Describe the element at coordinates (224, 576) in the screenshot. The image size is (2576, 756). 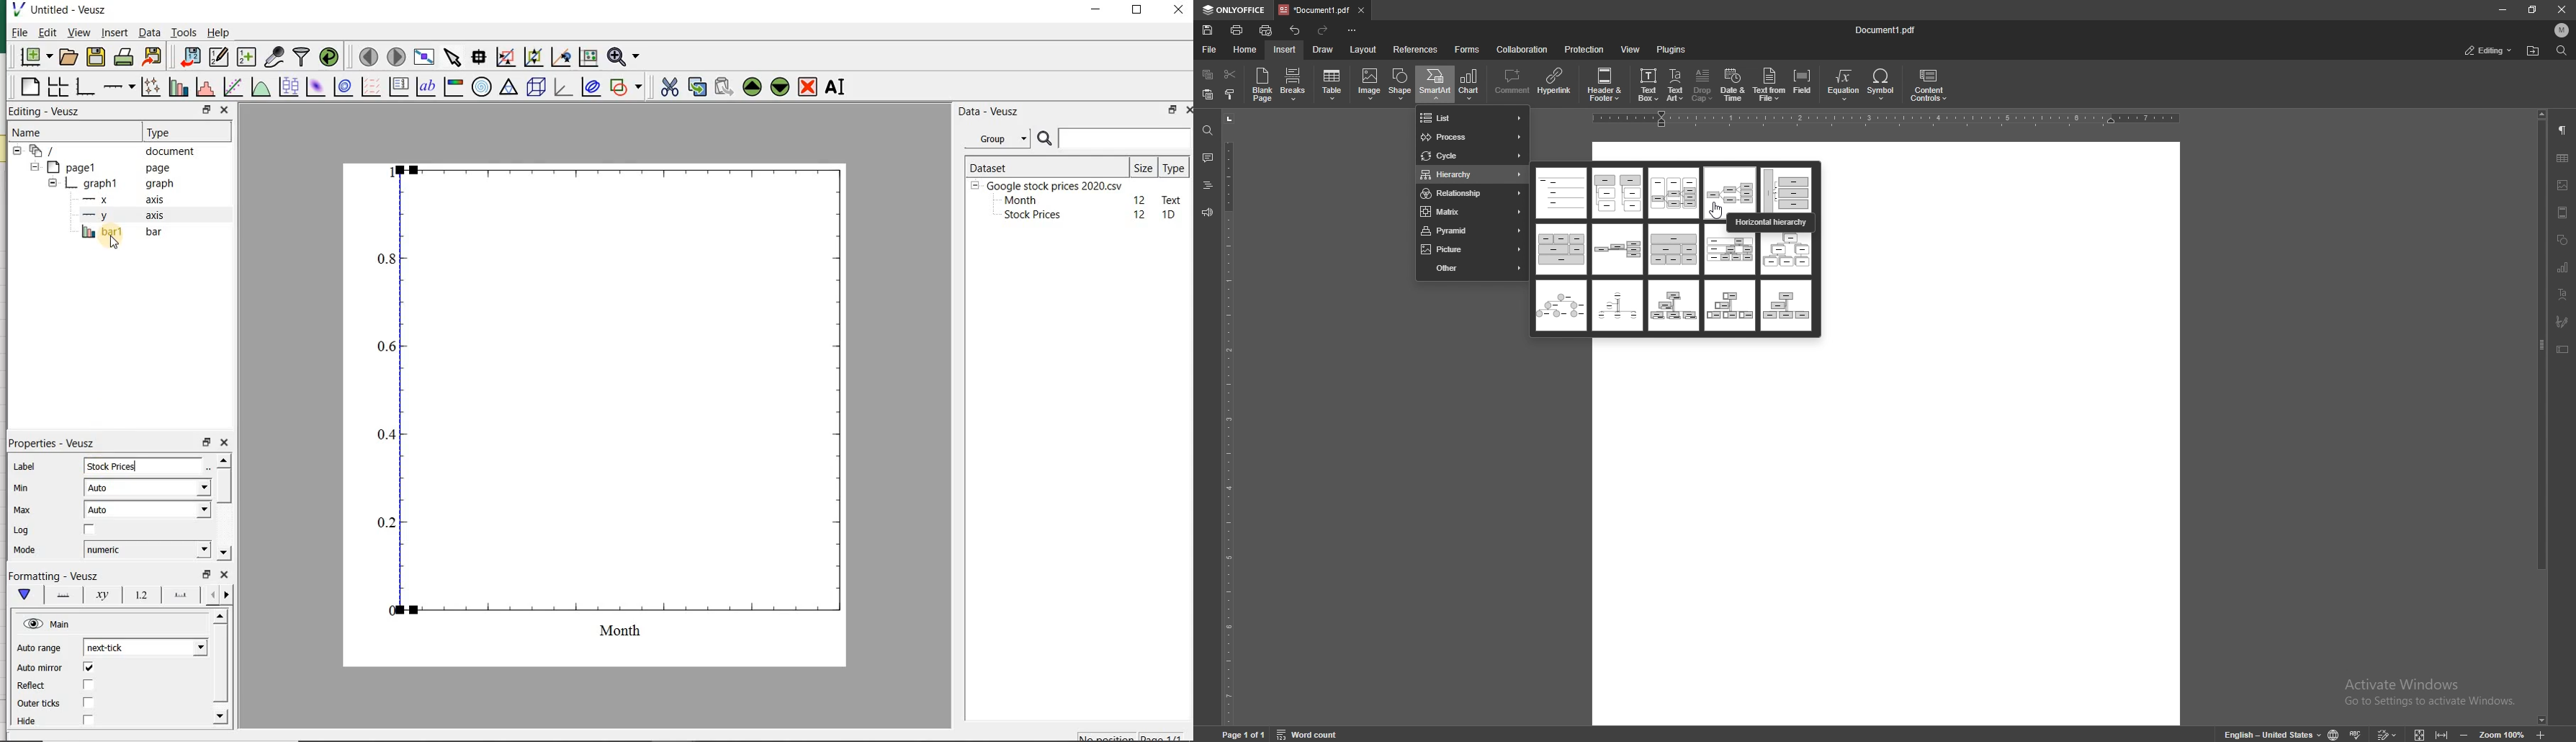
I see `close` at that location.